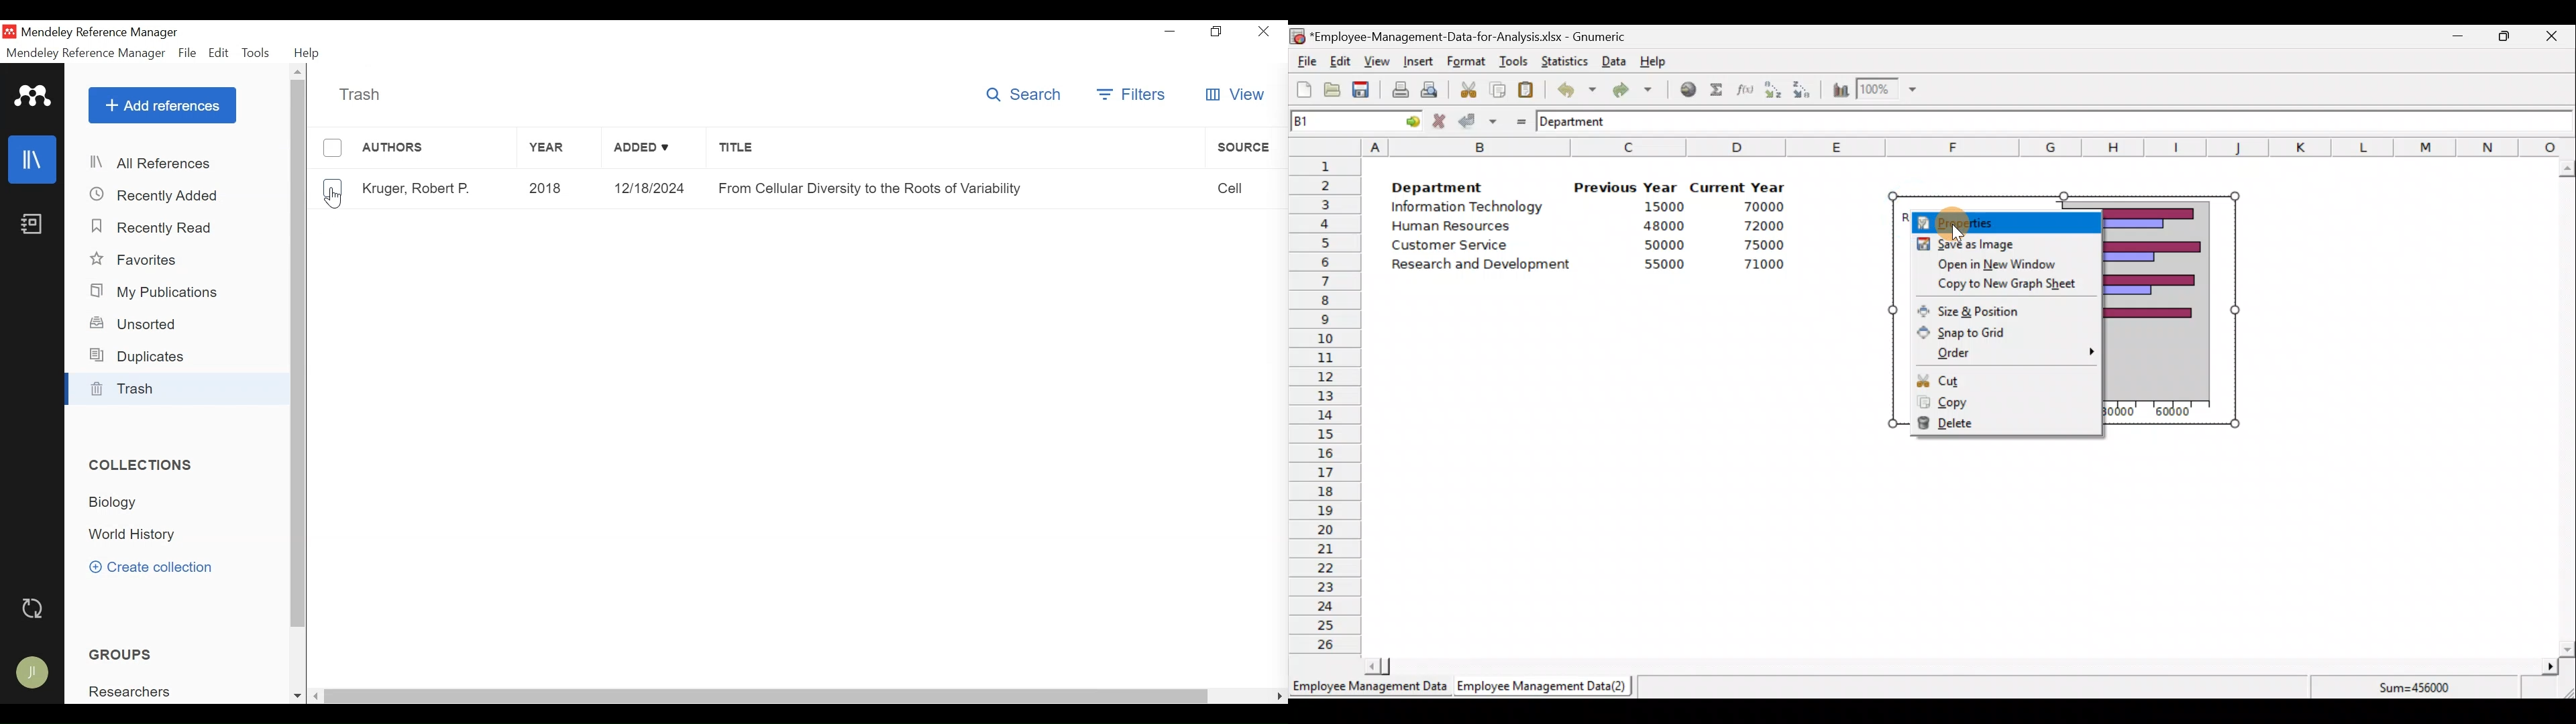 This screenshot has width=2576, height=728. I want to click on Print current file, so click(1400, 89).